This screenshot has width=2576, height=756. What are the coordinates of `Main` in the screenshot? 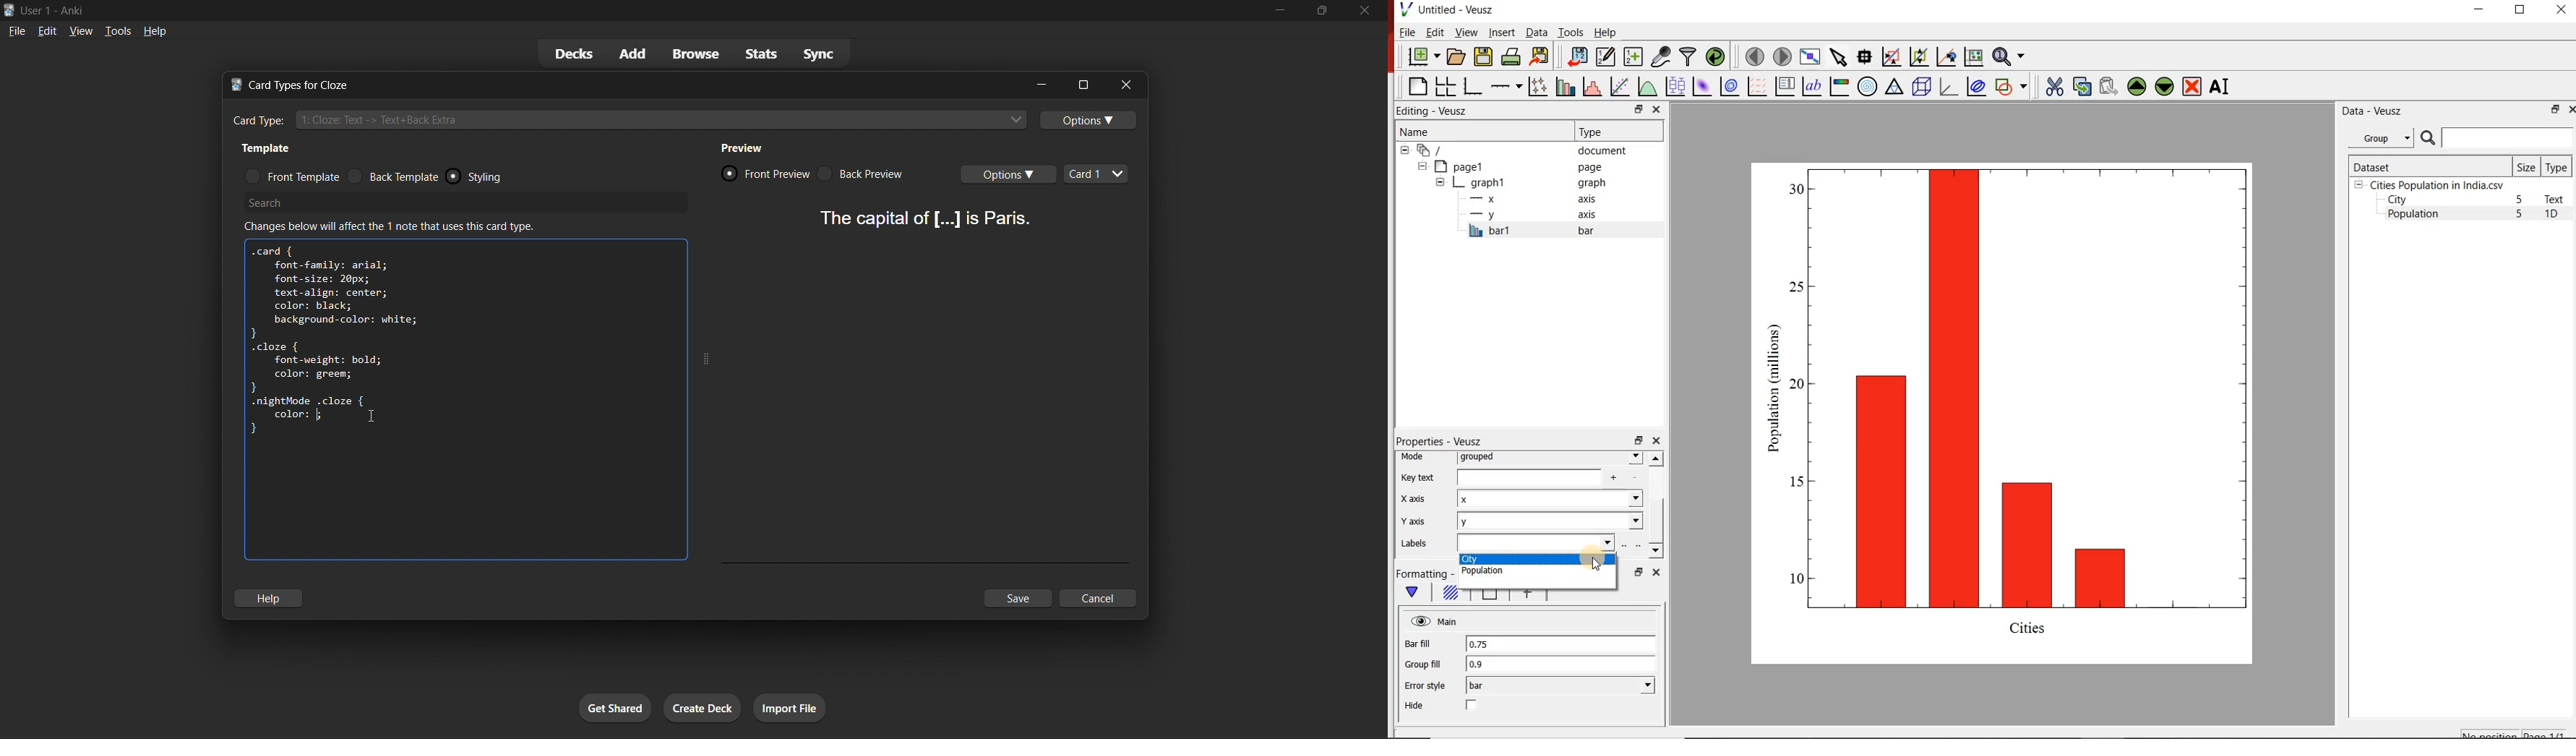 It's located at (1435, 621).